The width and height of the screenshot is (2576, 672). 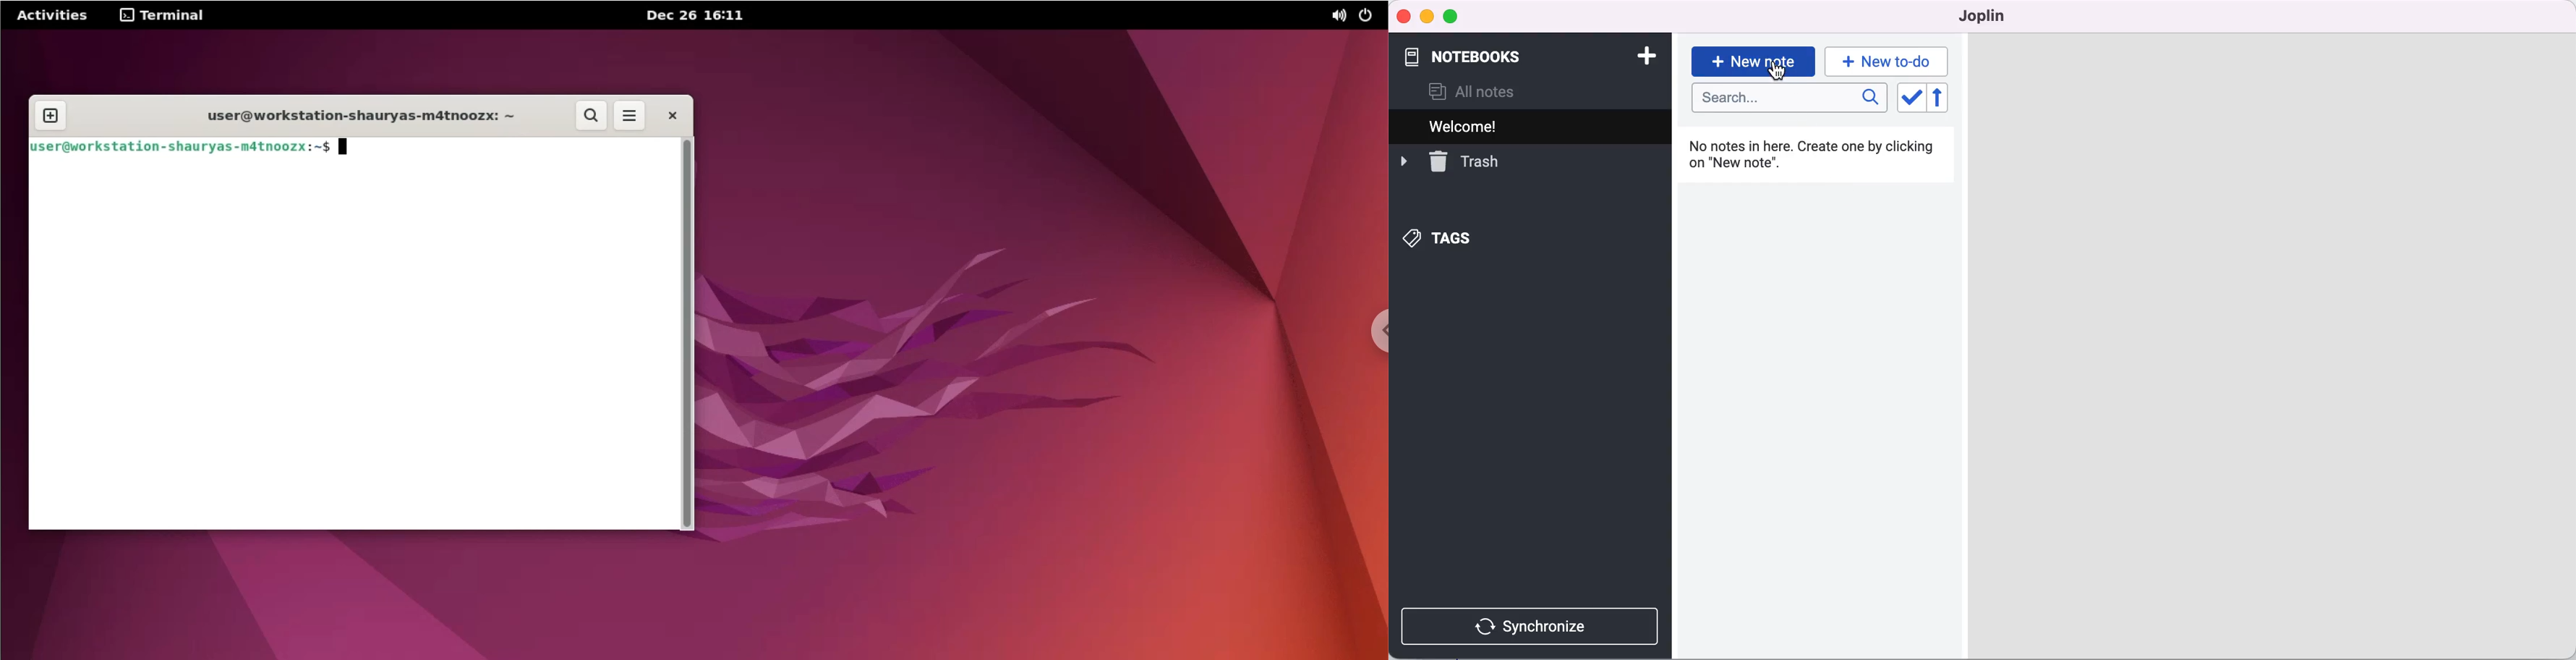 What do you see at coordinates (1404, 16) in the screenshot?
I see `close` at bounding box center [1404, 16].